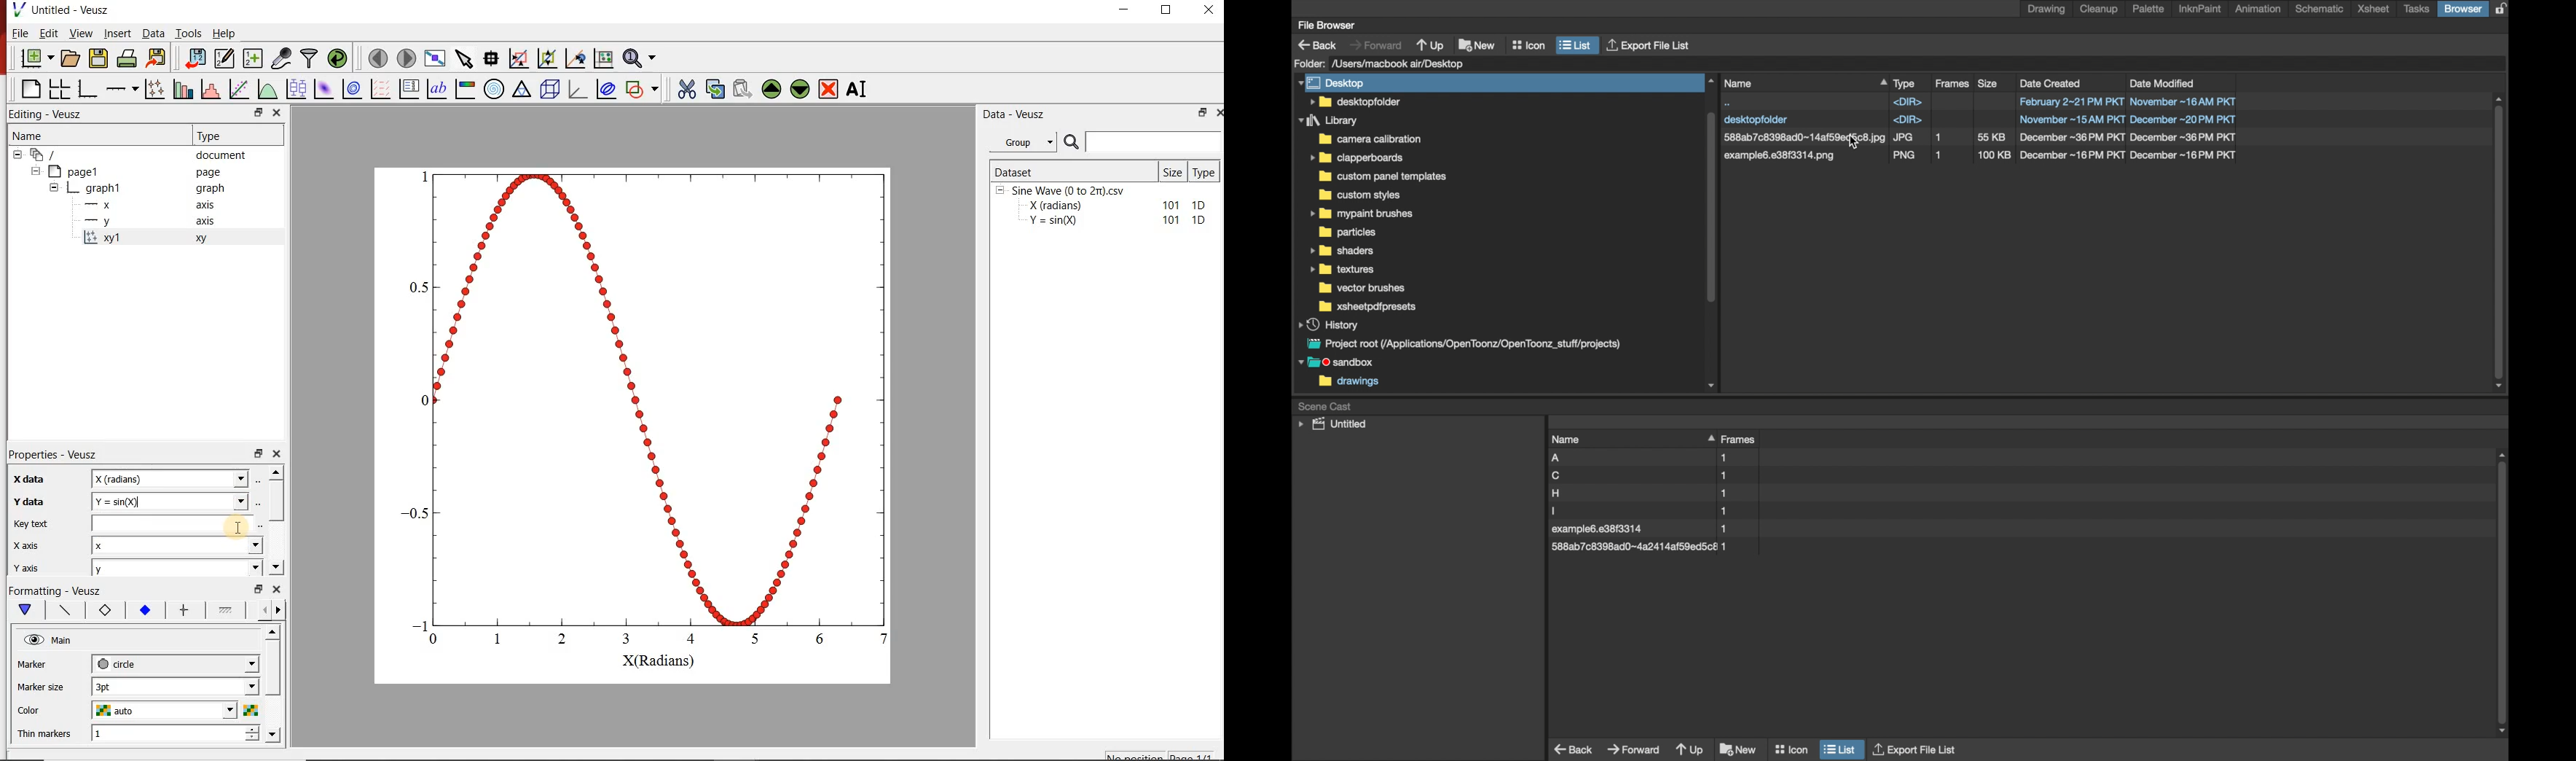  I want to click on Type, so click(213, 134).